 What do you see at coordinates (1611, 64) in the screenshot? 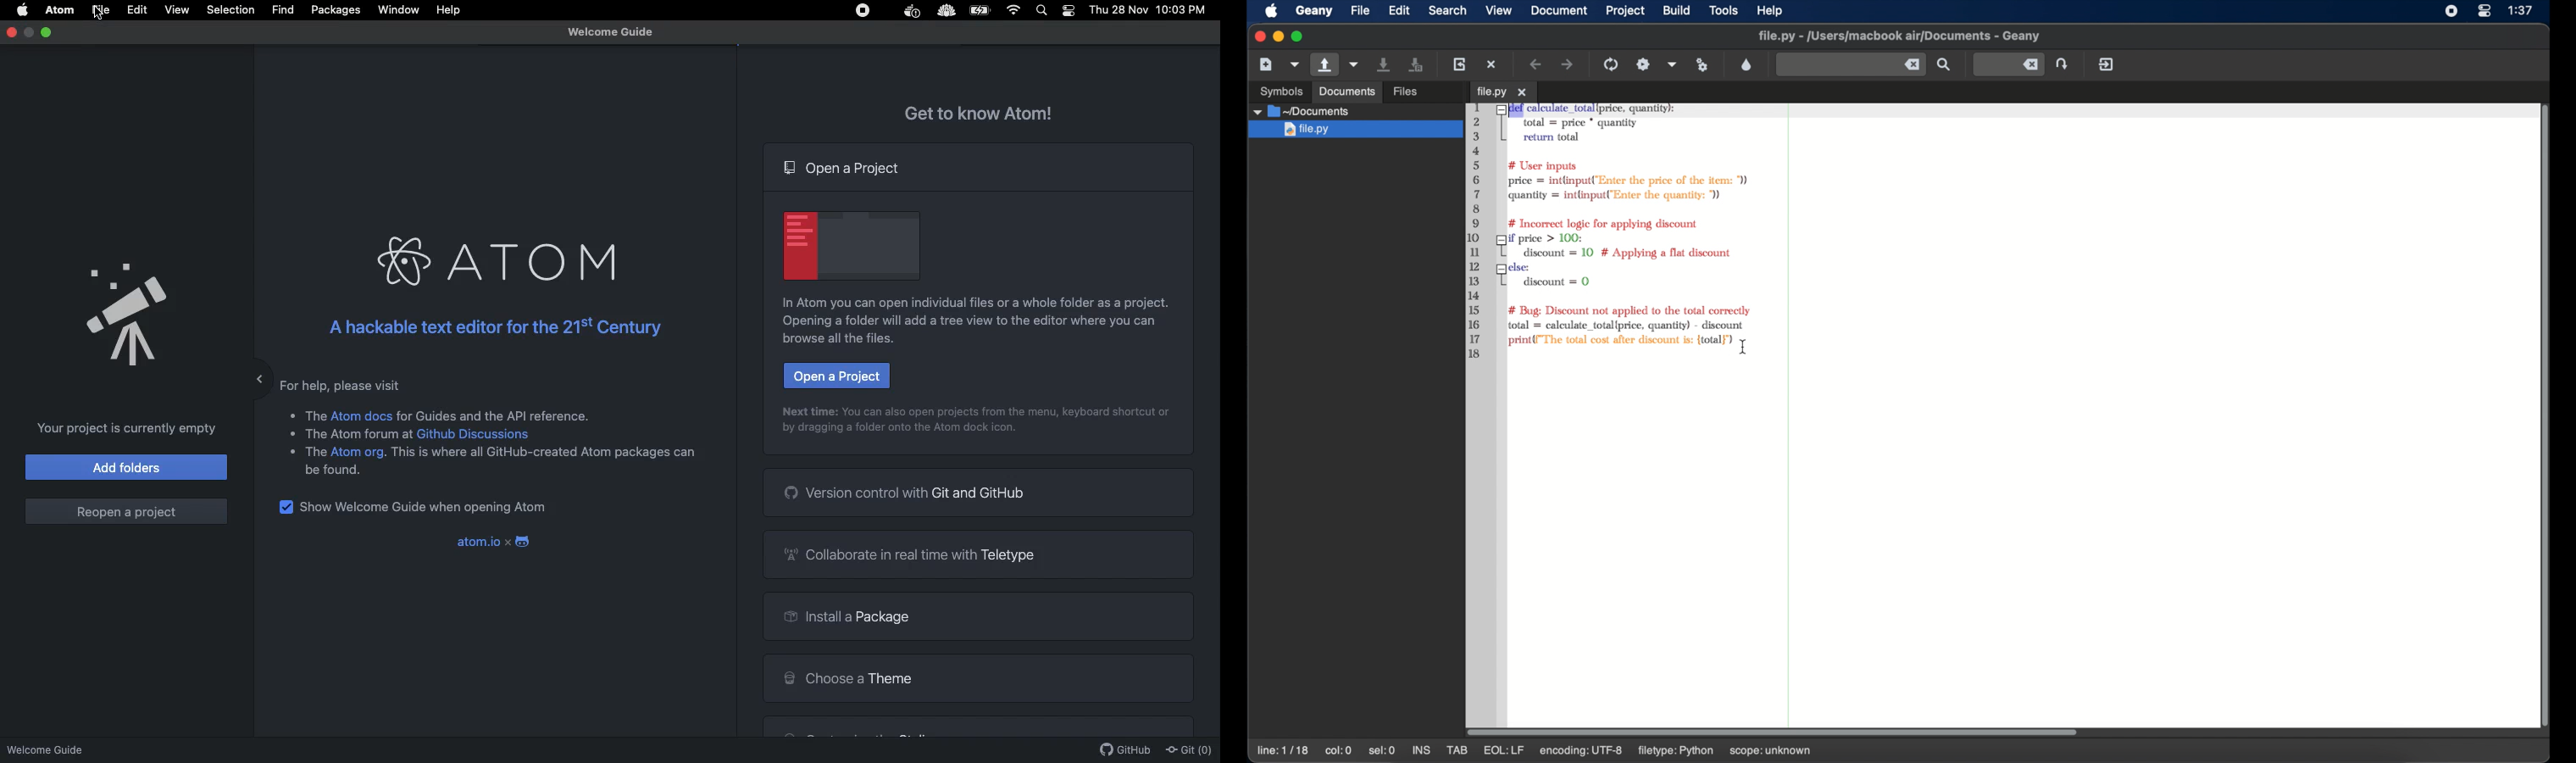
I see `compile the current file` at bounding box center [1611, 64].